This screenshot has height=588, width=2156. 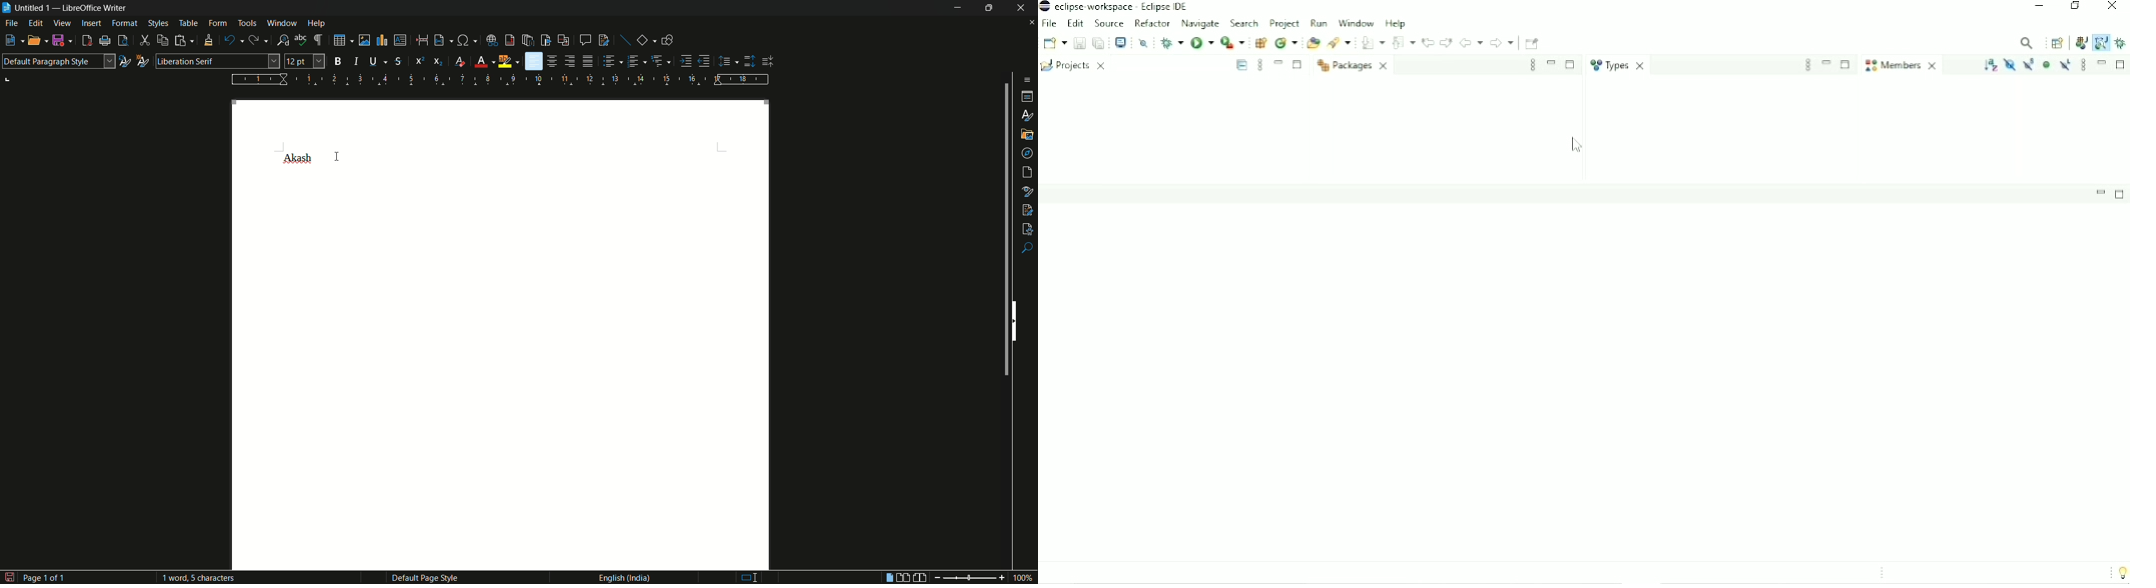 What do you see at coordinates (769, 62) in the screenshot?
I see `decrease paragraph spacing` at bounding box center [769, 62].